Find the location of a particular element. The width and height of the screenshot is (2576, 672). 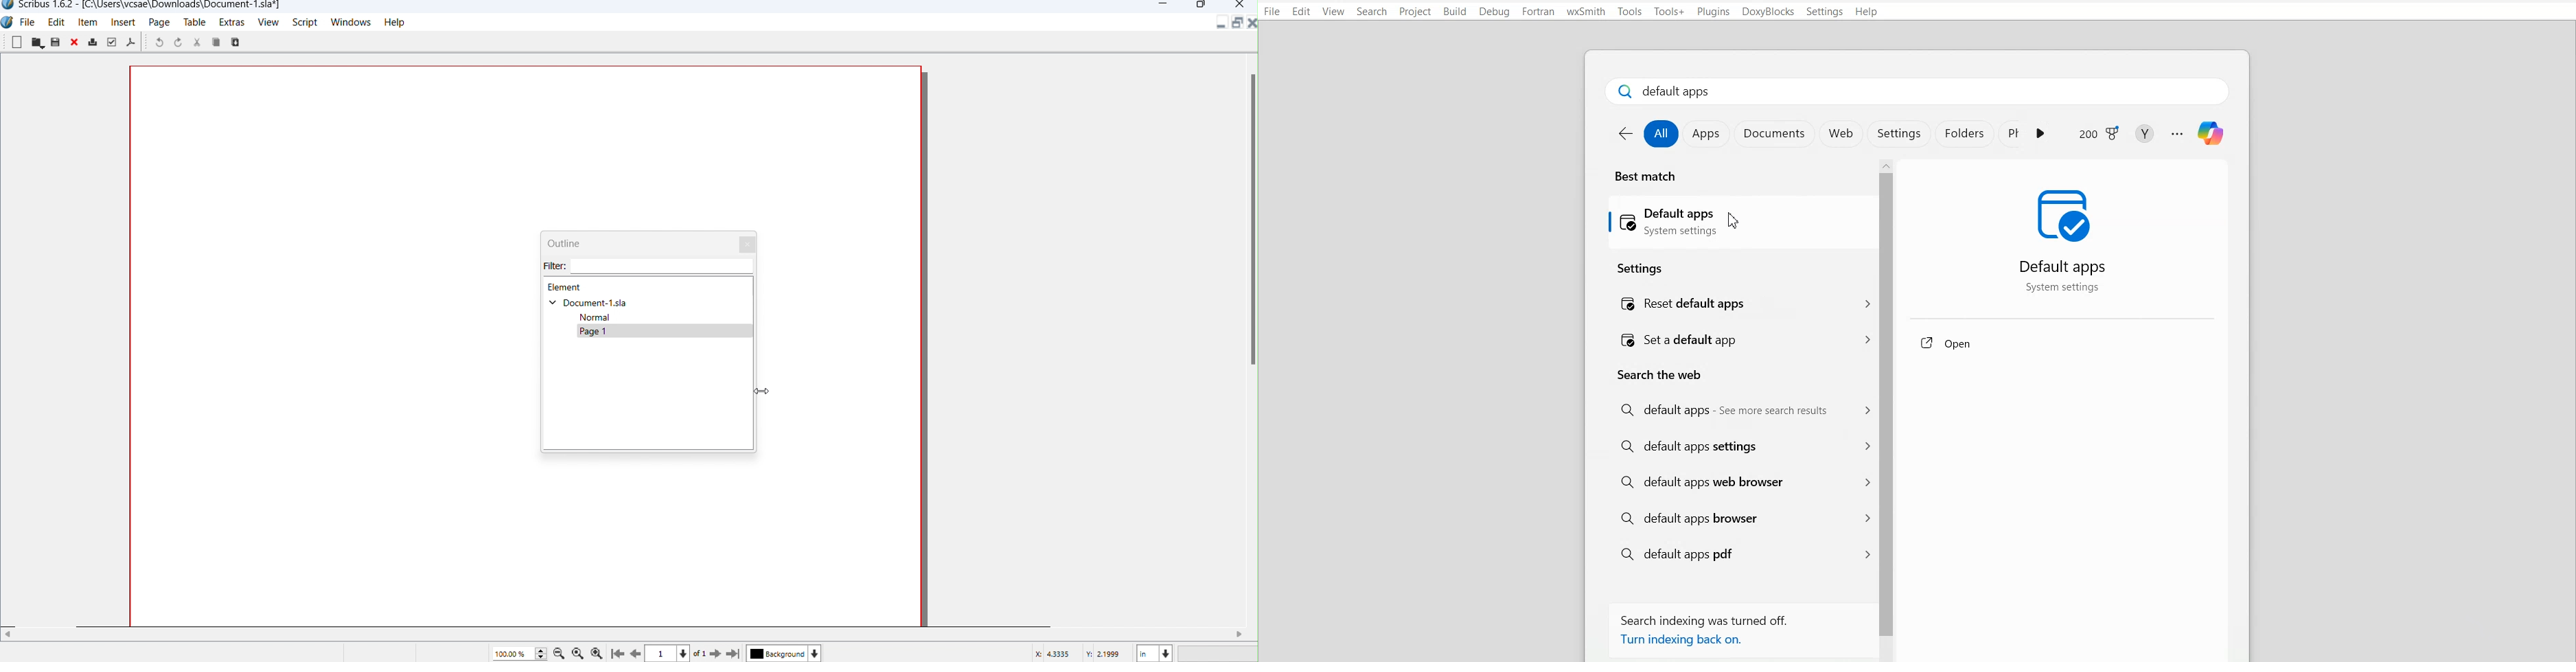

Project is located at coordinates (1414, 11).